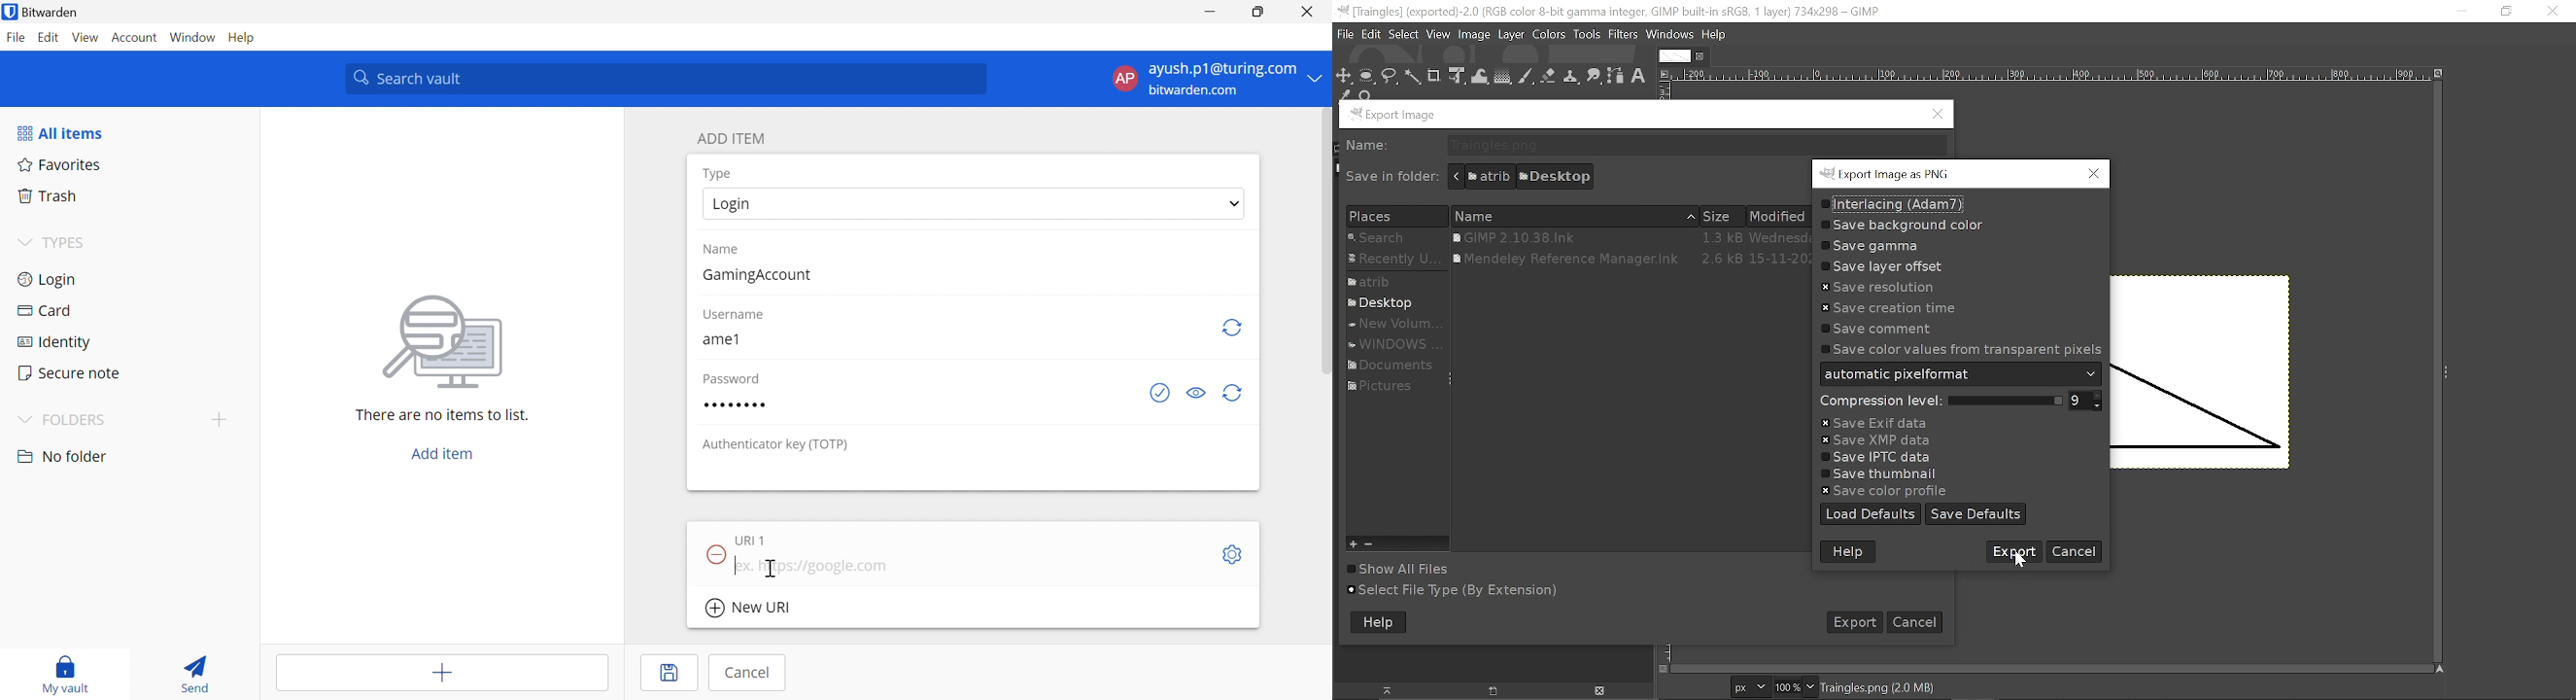 This screenshot has width=2576, height=700. Describe the element at coordinates (1853, 621) in the screenshot. I see `Export` at that location.